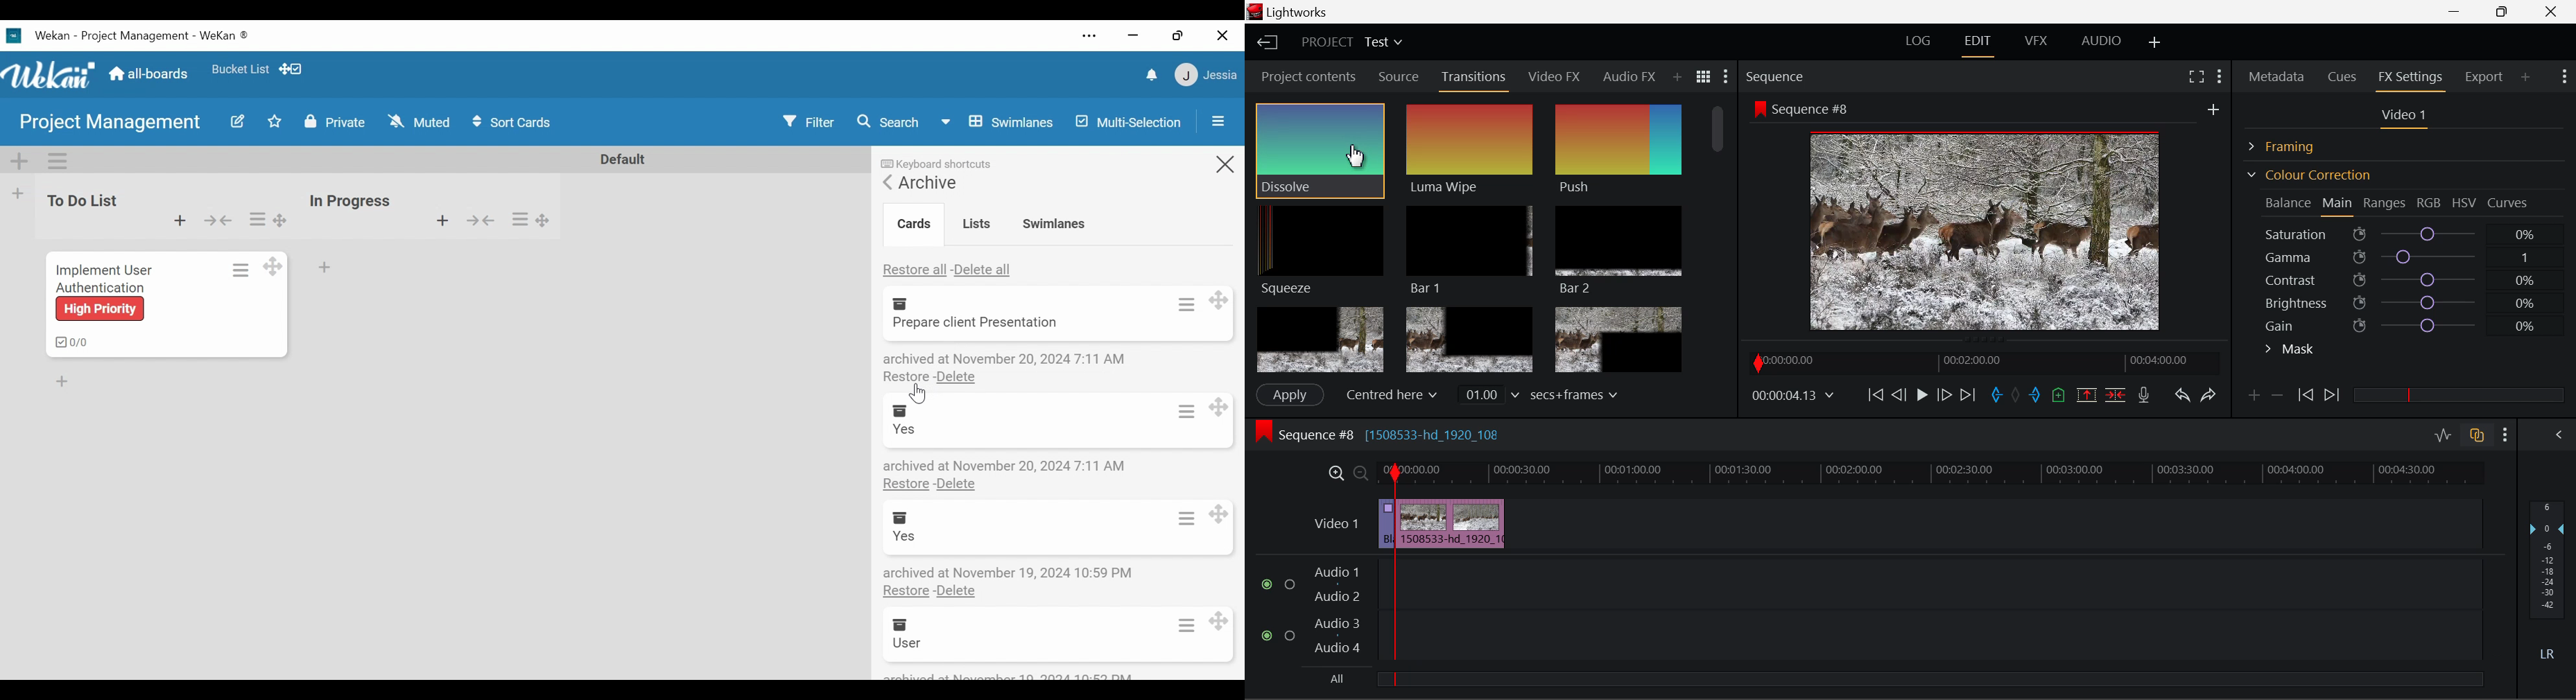  I want to click on Archive, so click(928, 183).